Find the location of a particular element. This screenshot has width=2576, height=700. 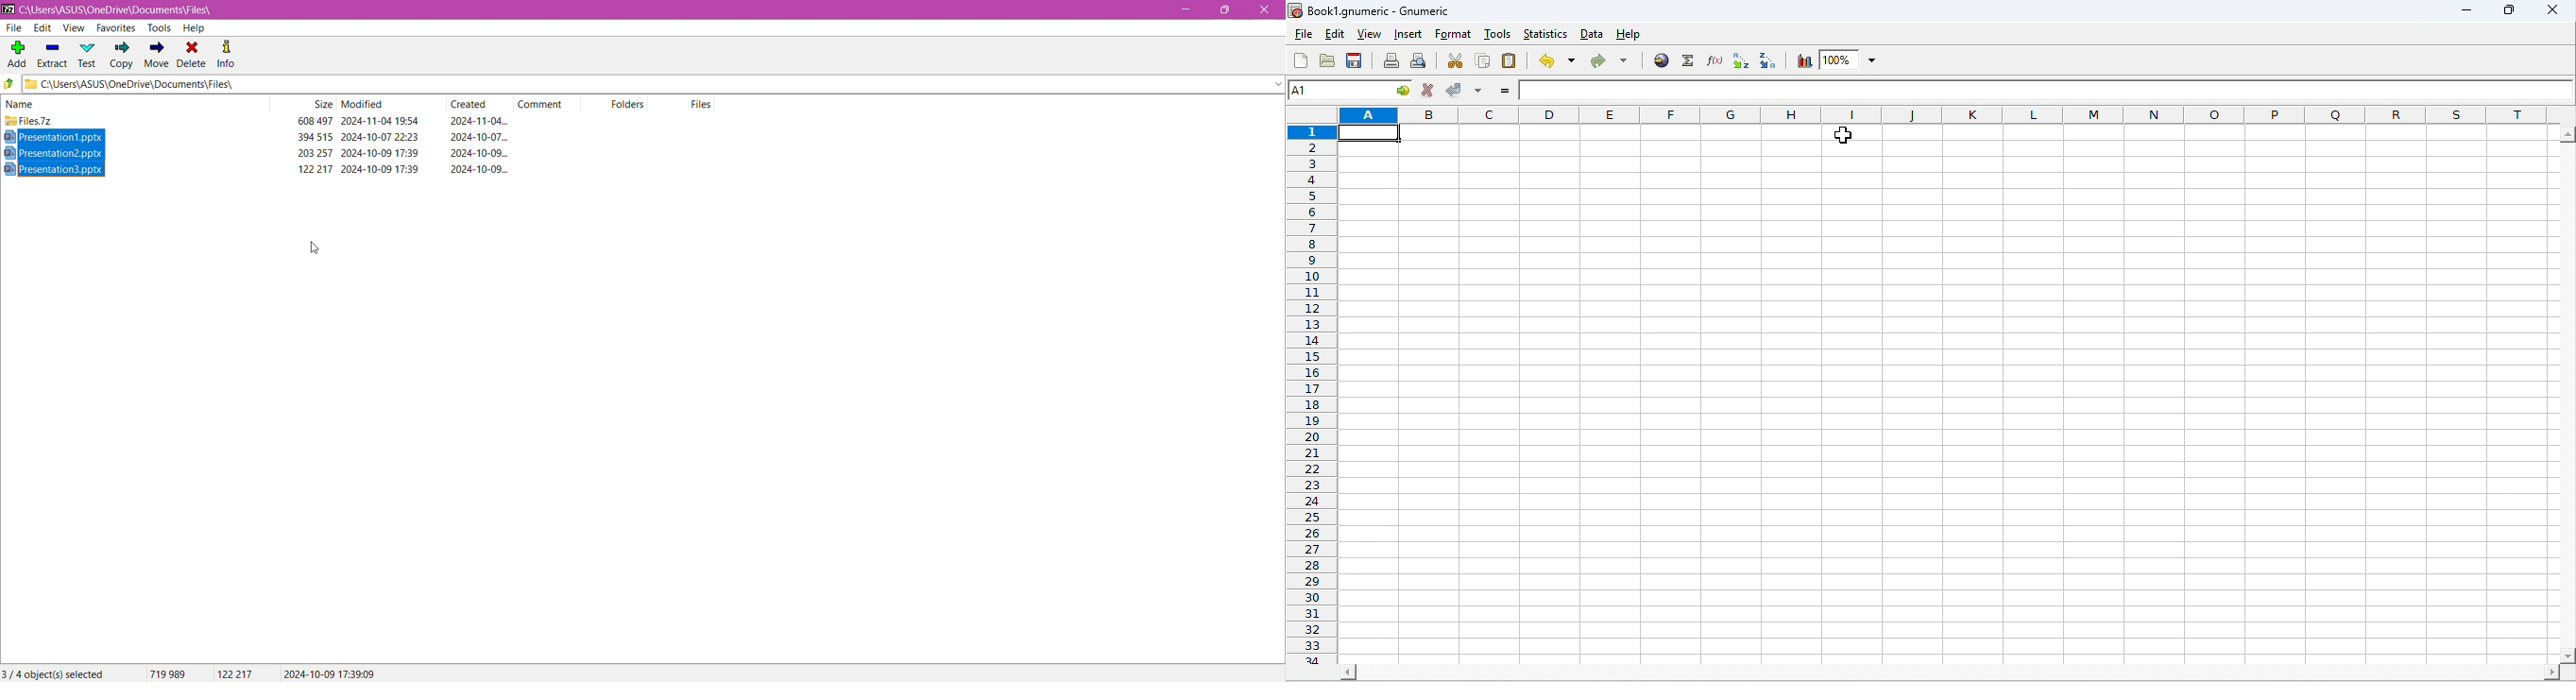

Modified is located at coordinates (364, 105).